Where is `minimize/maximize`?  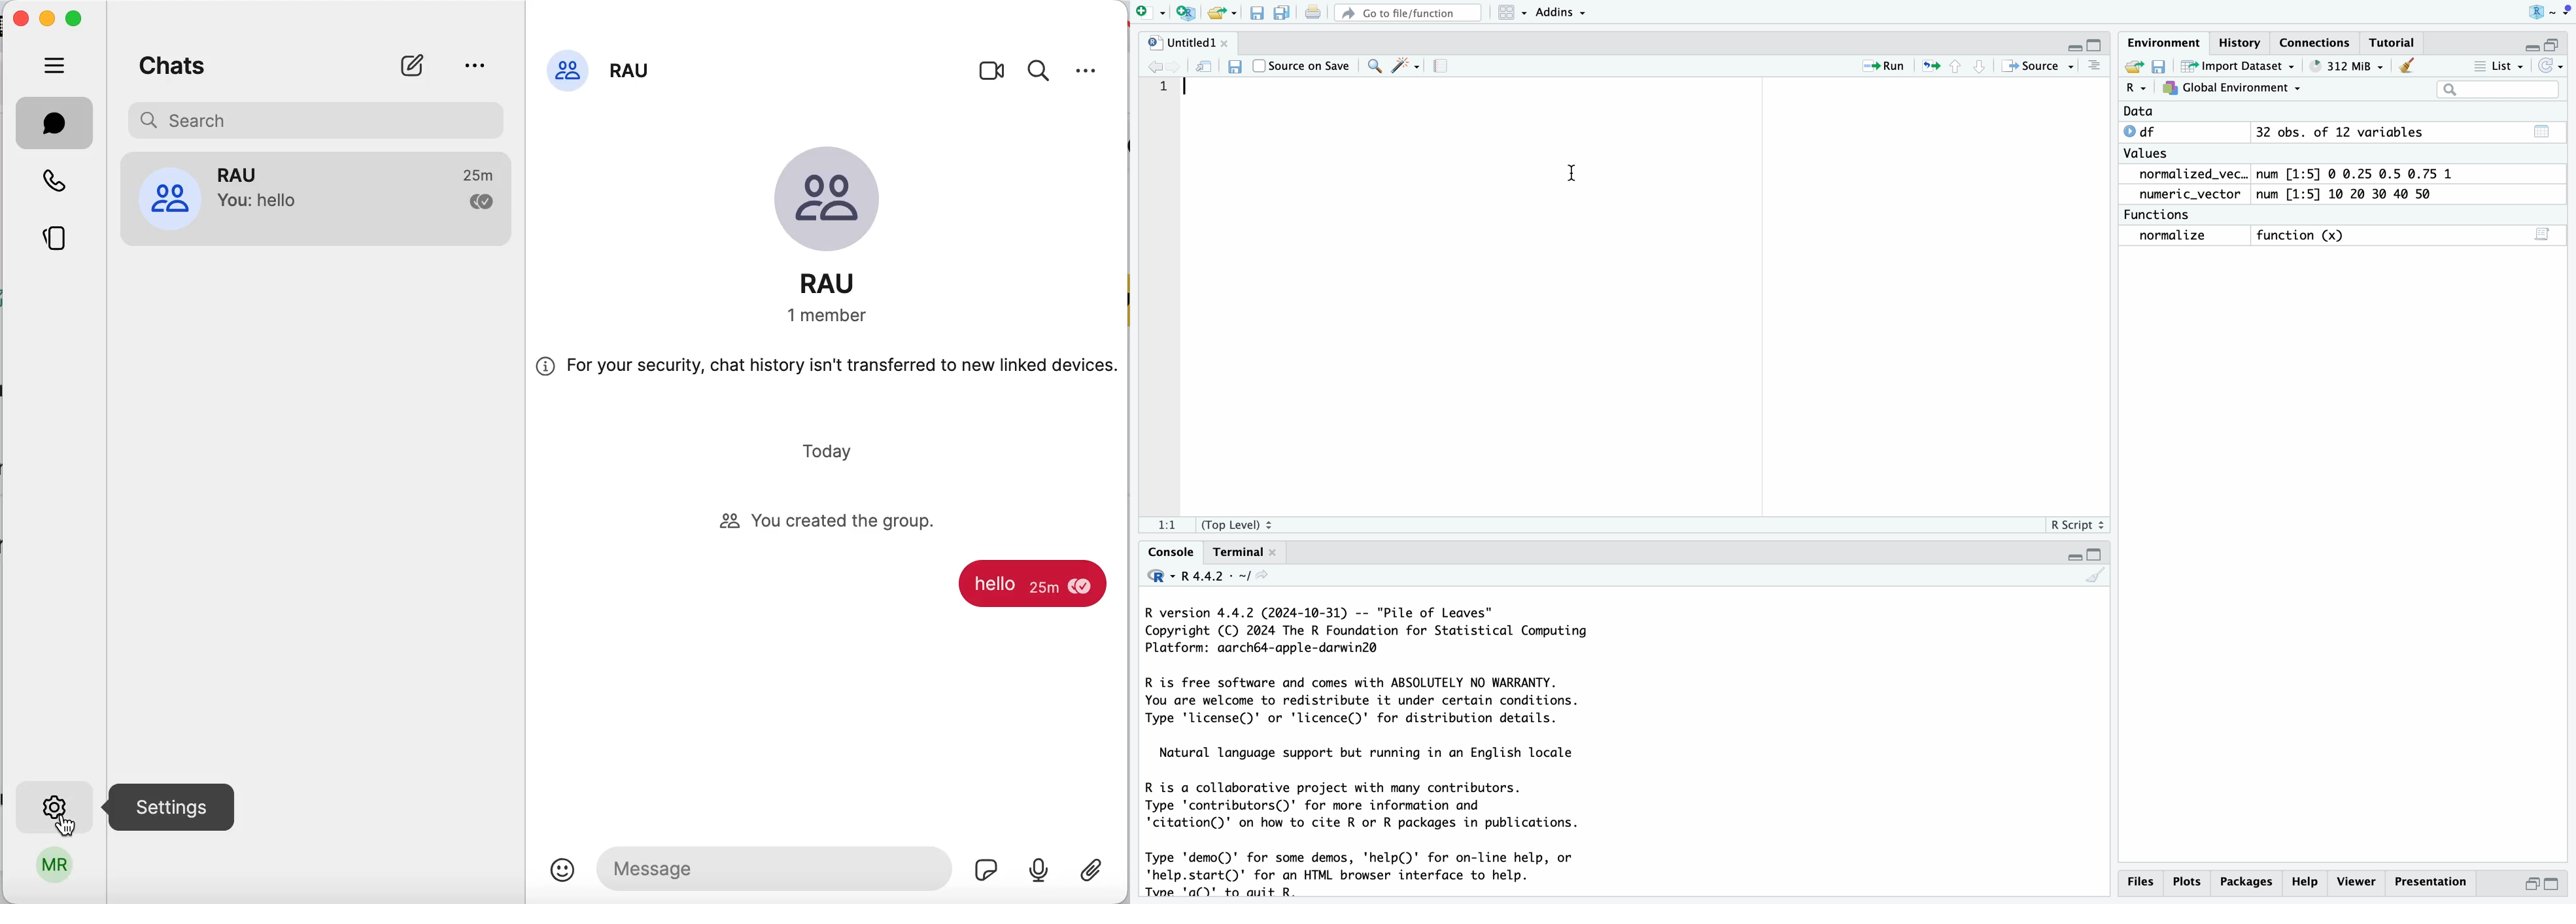 minimize/maximize is located at coordinates (2091, 549).